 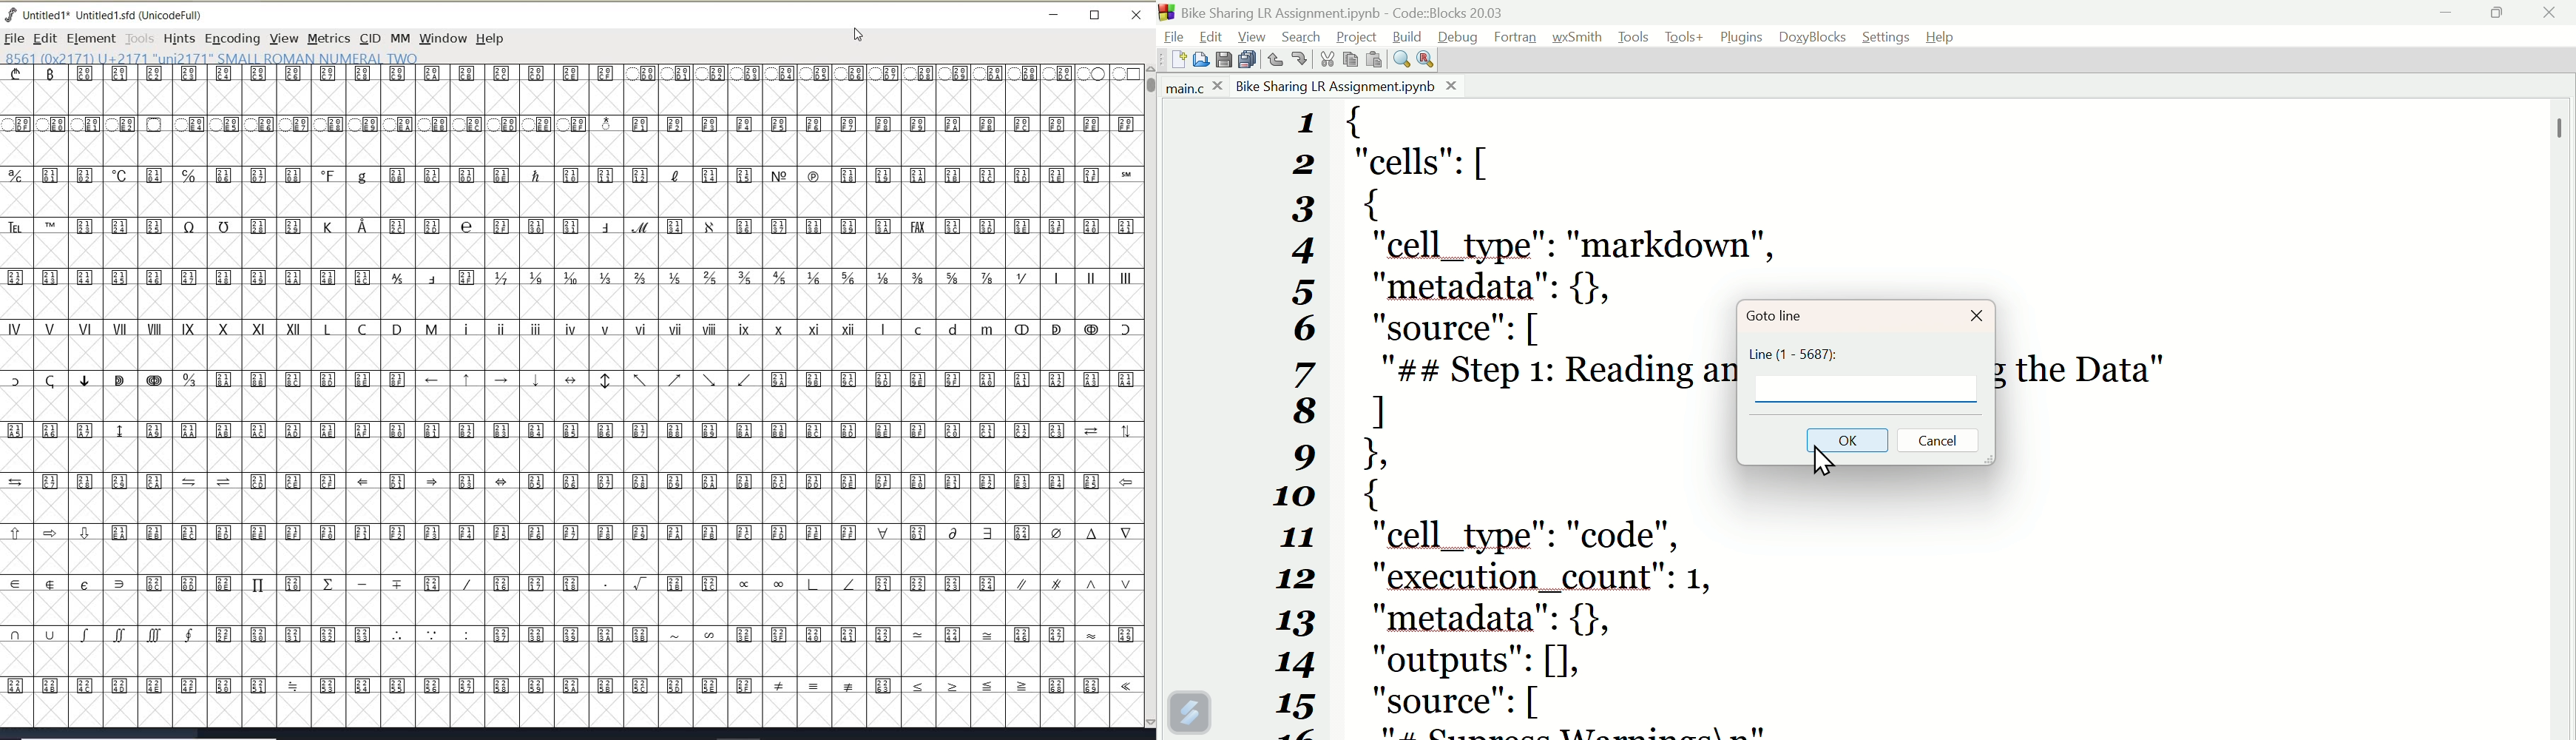 What do you see at coordinates (1977, 317) in the screenshot?
I see `Close` at bounding box center [1977, 317].